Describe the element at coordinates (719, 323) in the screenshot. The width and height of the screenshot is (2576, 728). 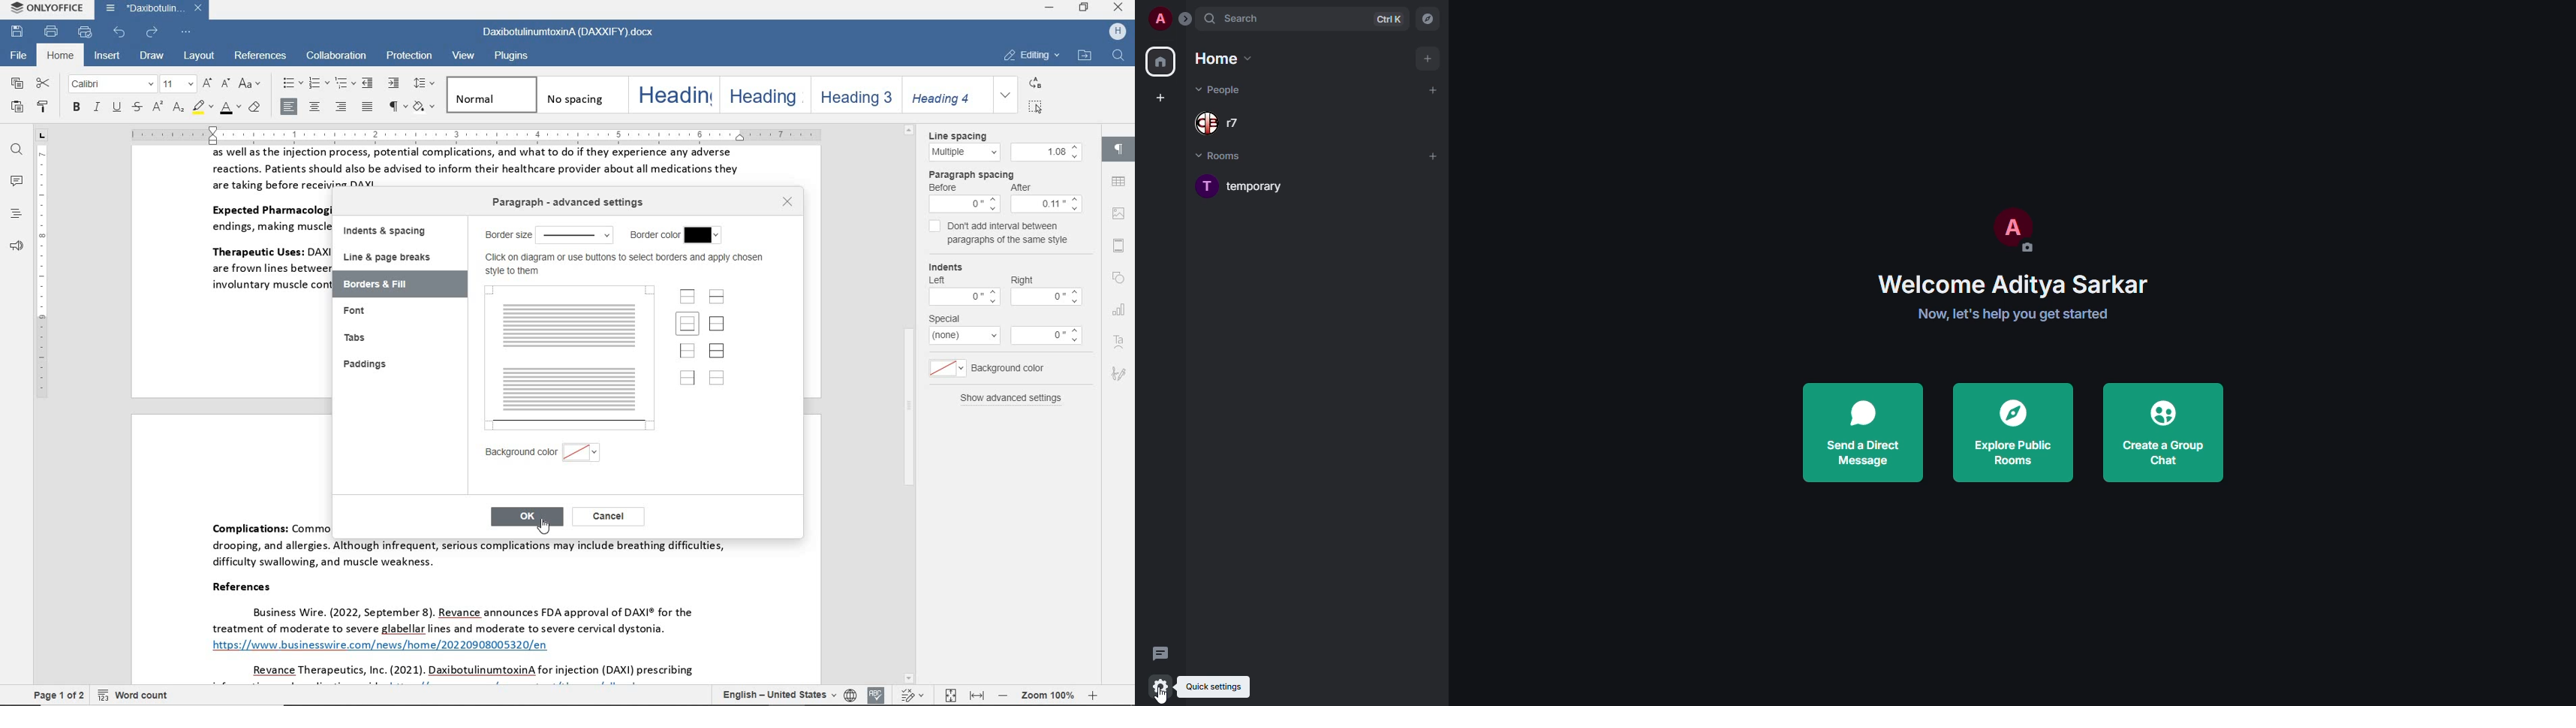
I see `set outer border only` at that location.